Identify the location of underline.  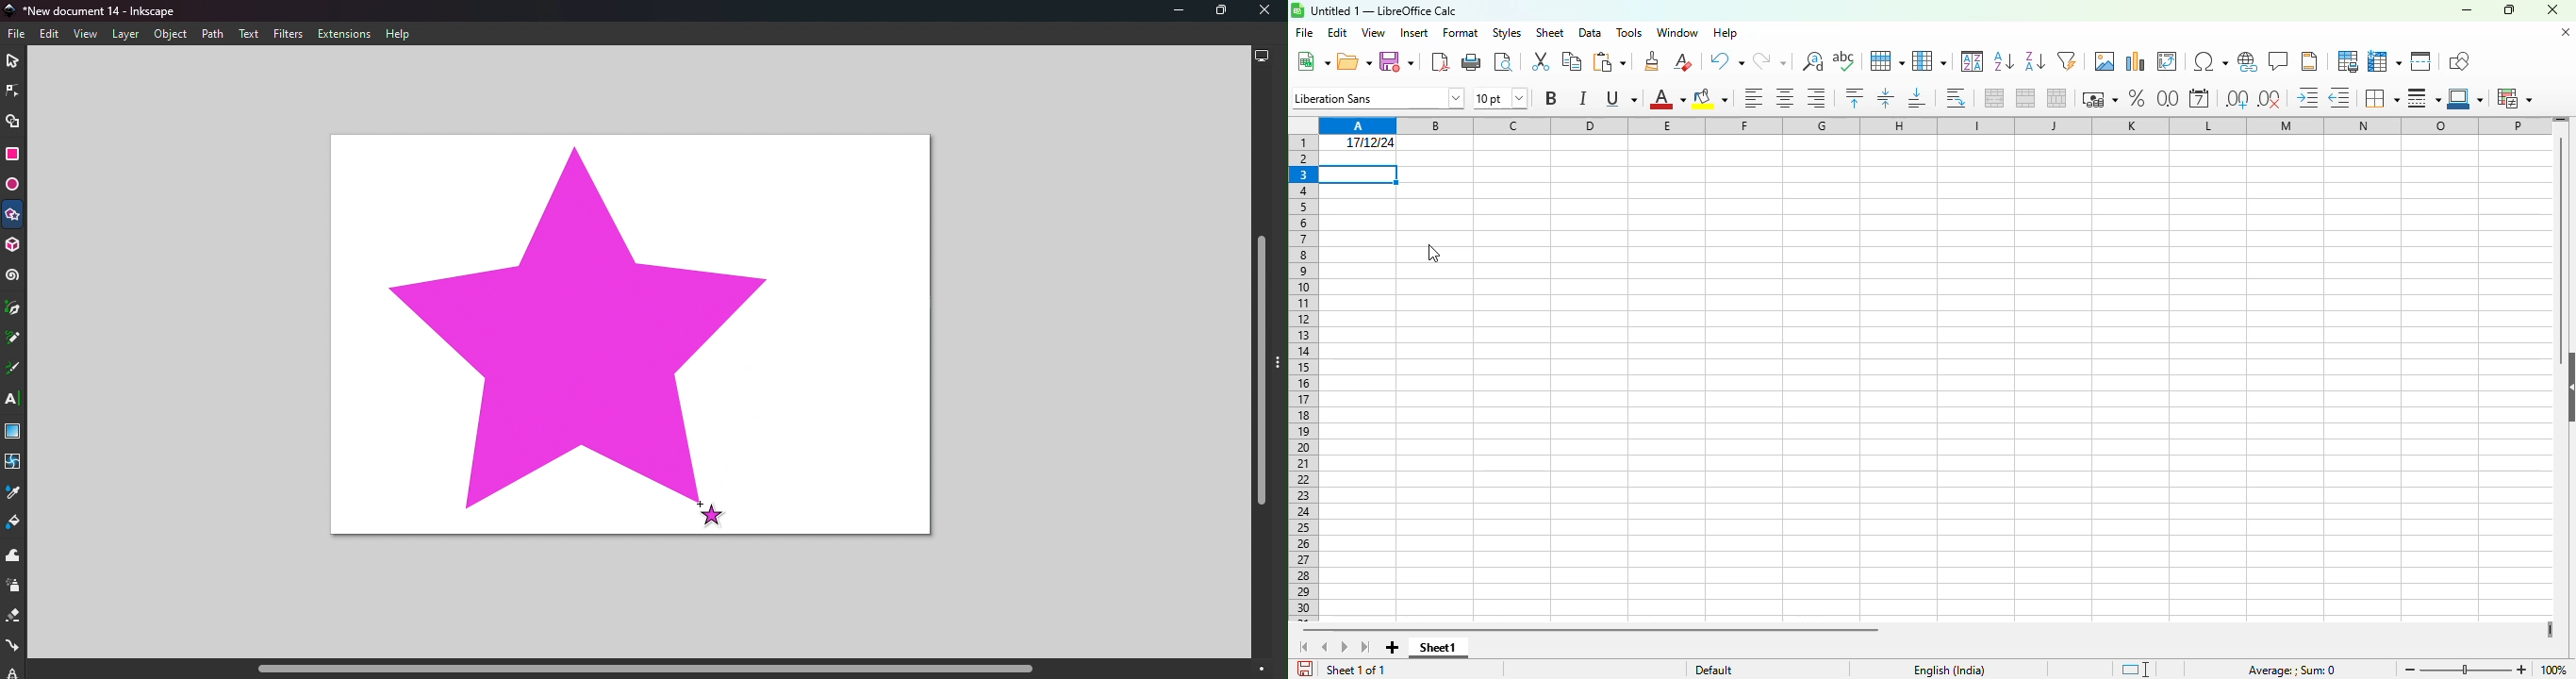
(1621, 98).